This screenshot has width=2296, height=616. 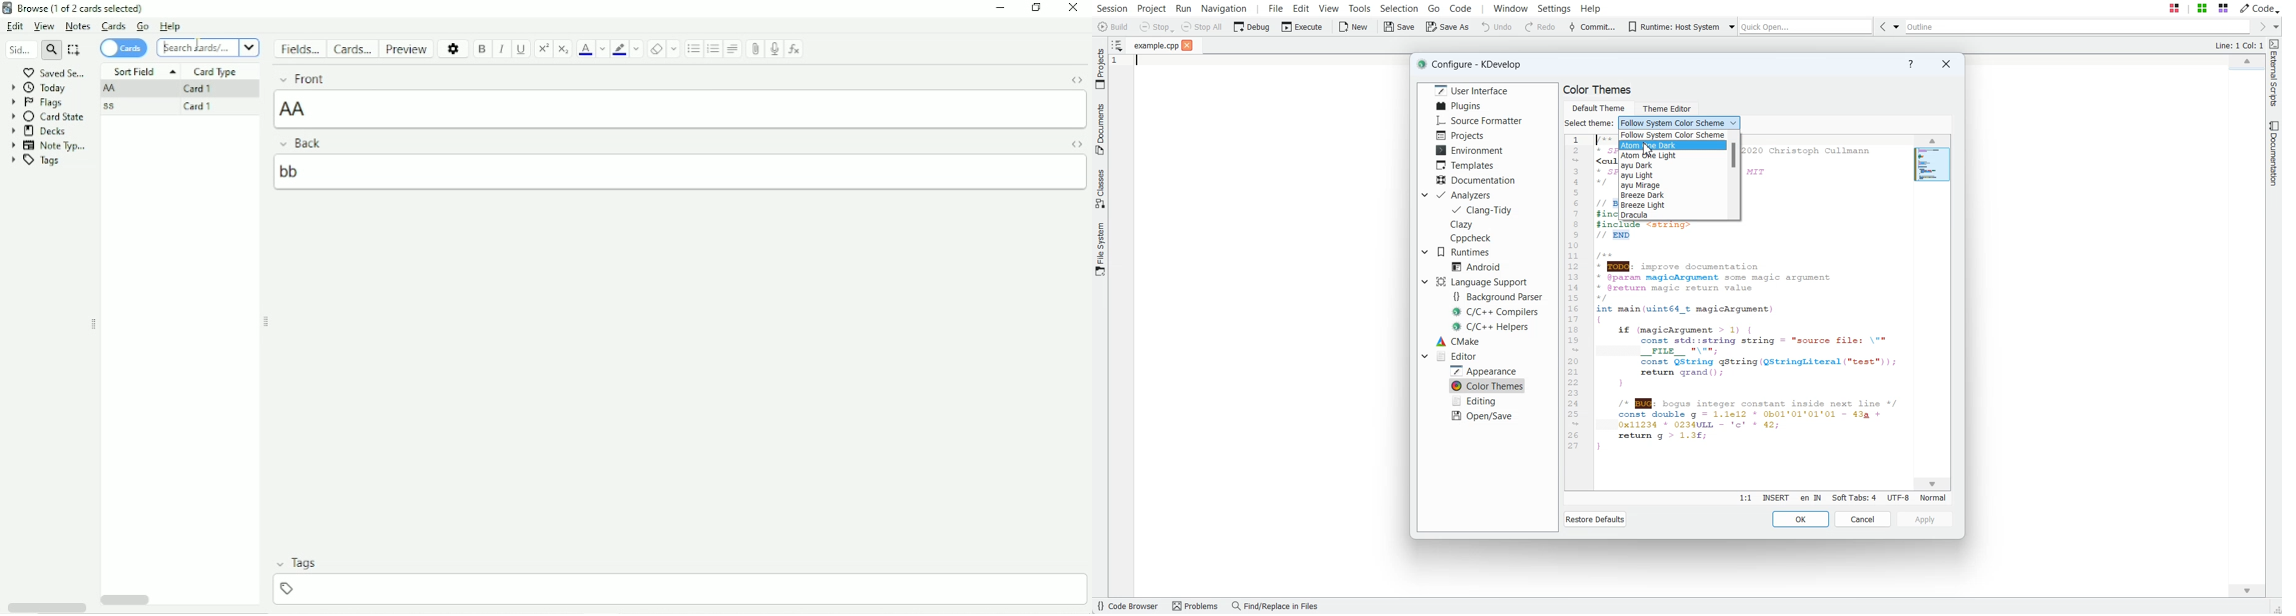 I want to click on AA, so click(x=112, y=90).